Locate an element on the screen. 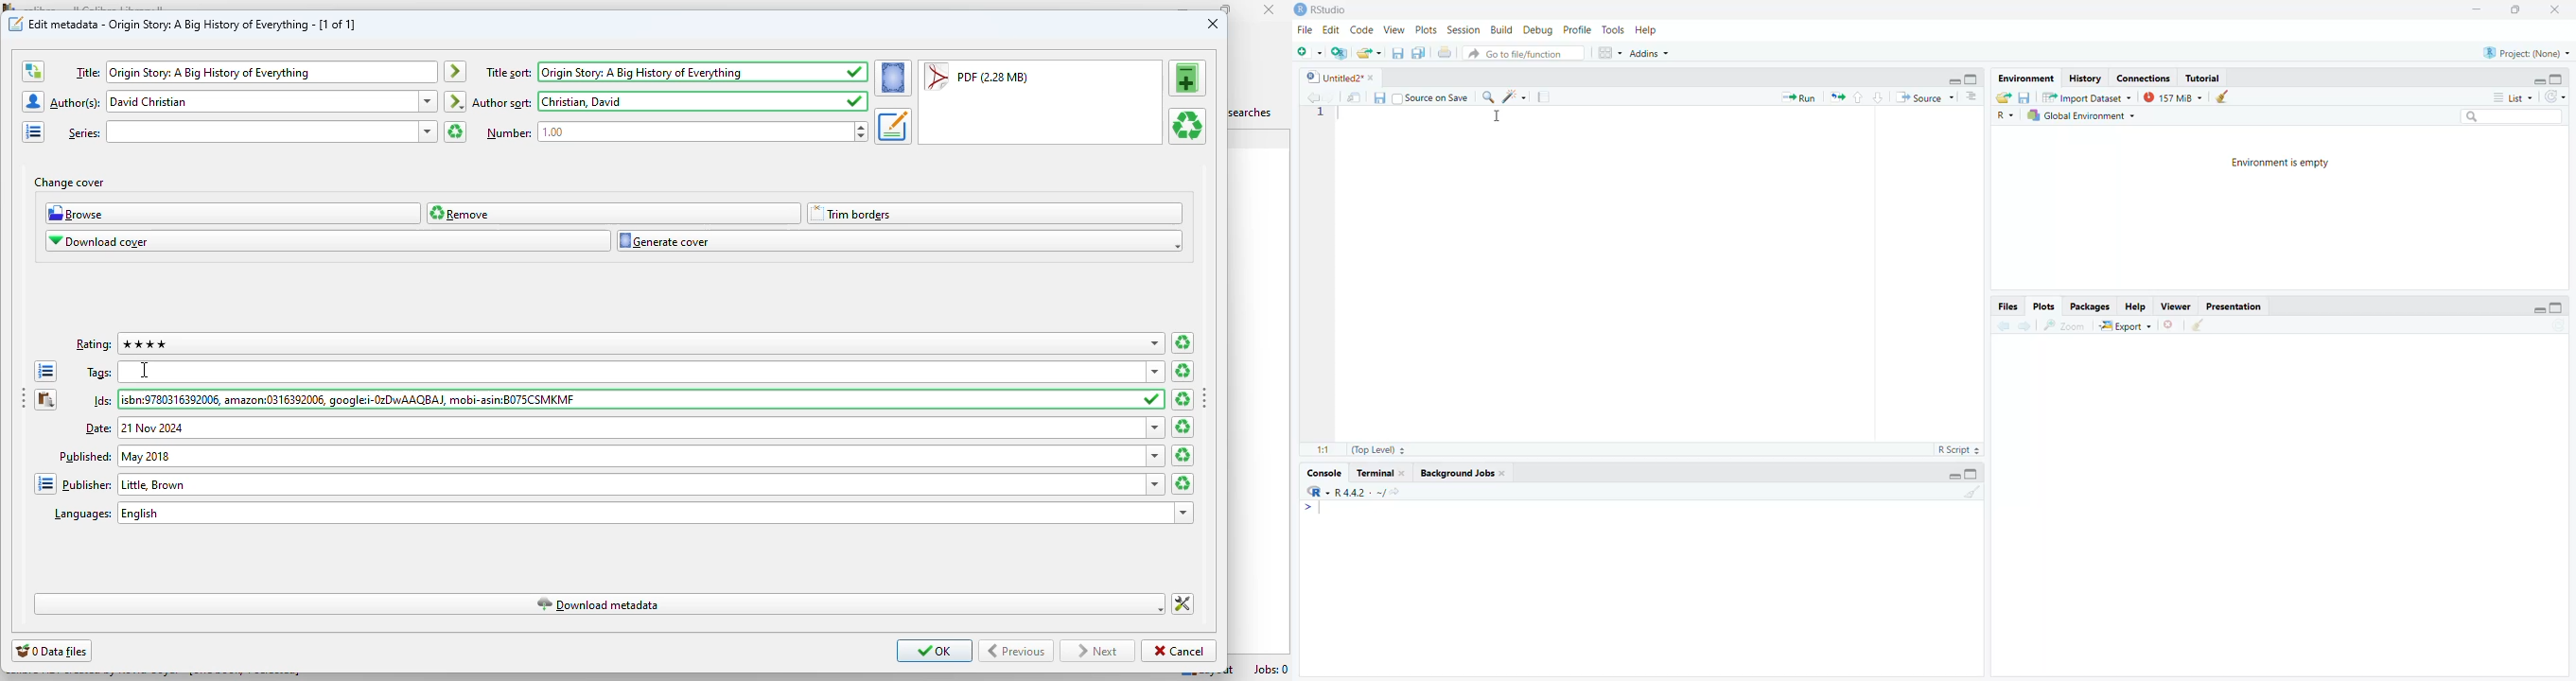 The width and height of the screenshot is (2576, 700). languages: english is located at coordinates (641, 513).